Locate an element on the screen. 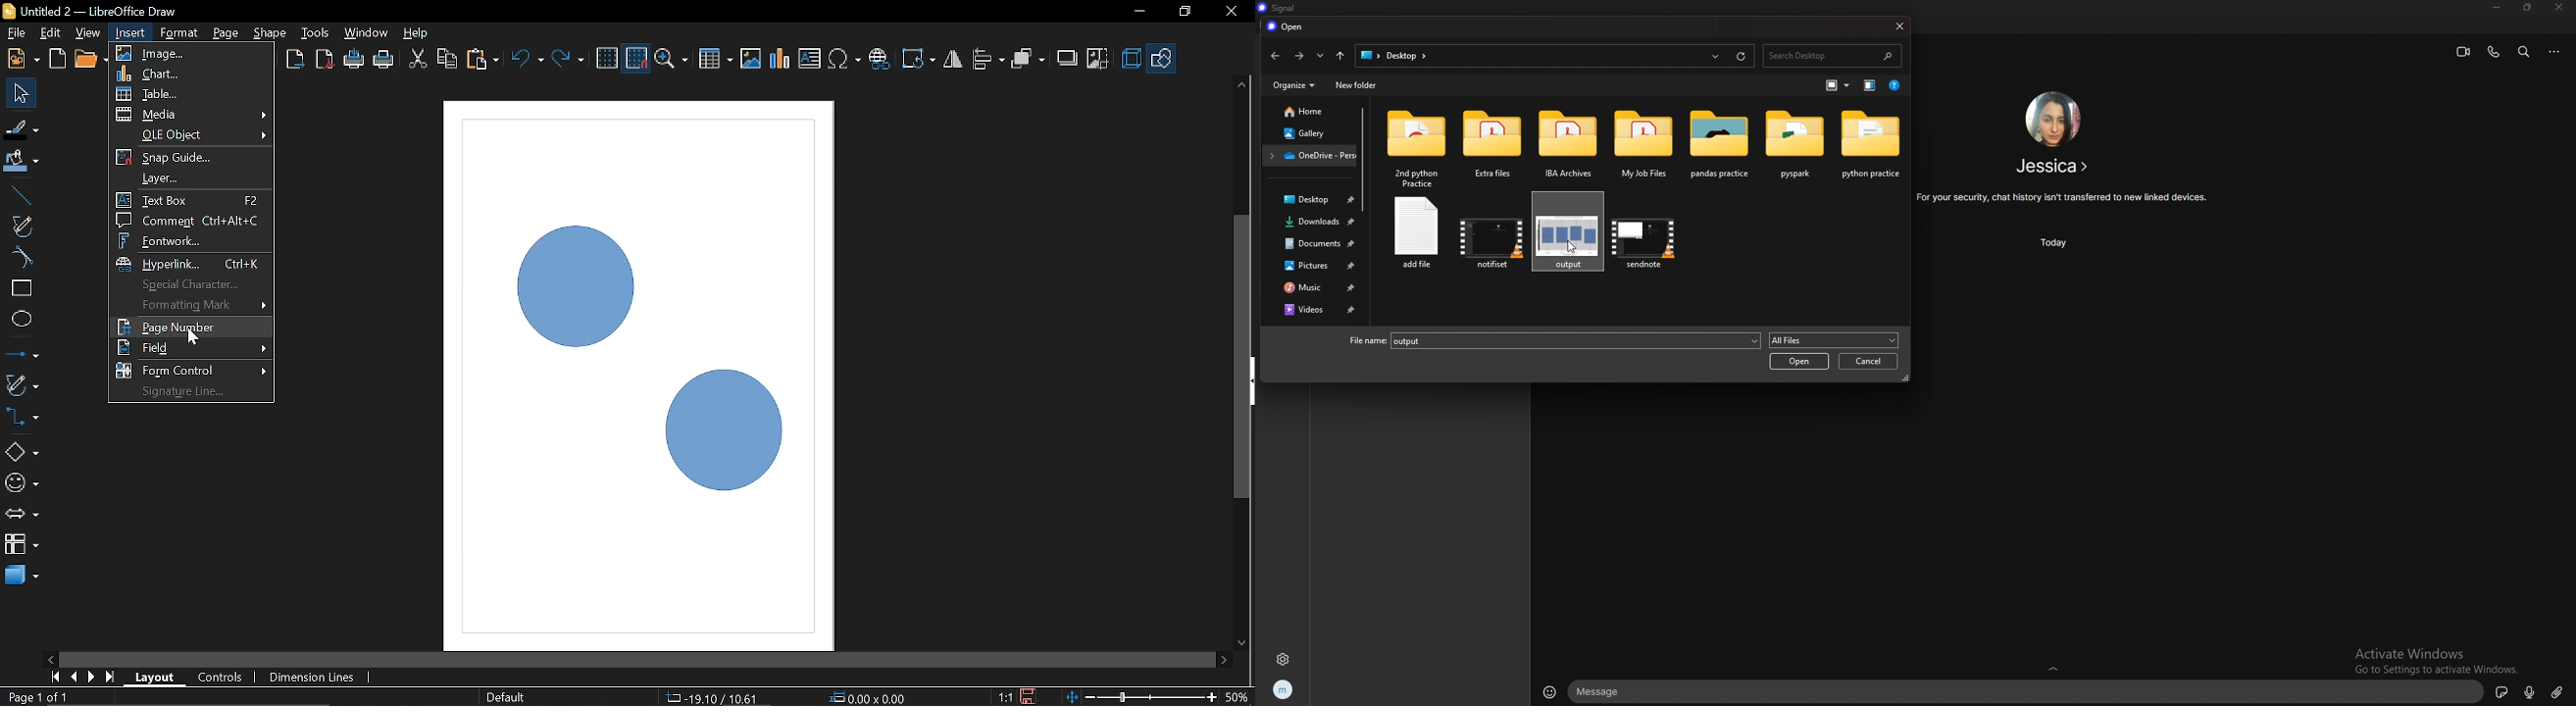  Signature line is located at coordinates (192, 391).